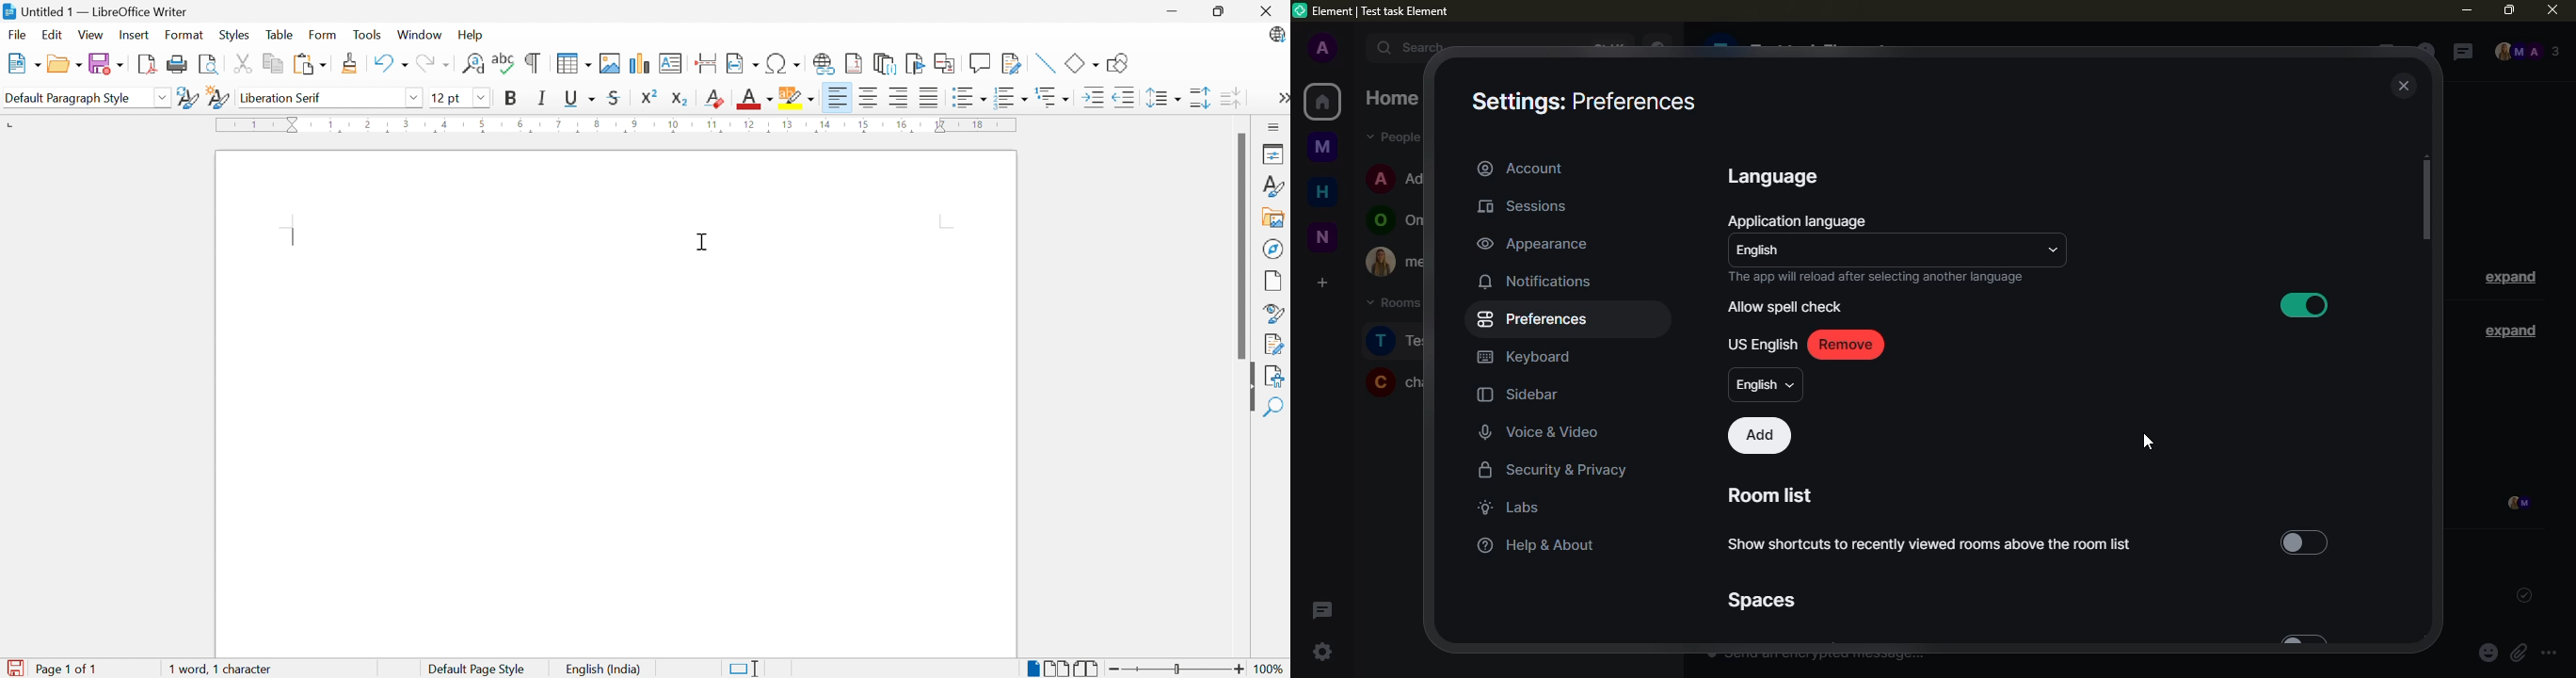 Image resolution: width=2576 pixels, height=700 pixels. I want to click on language, so click(1773, 178).